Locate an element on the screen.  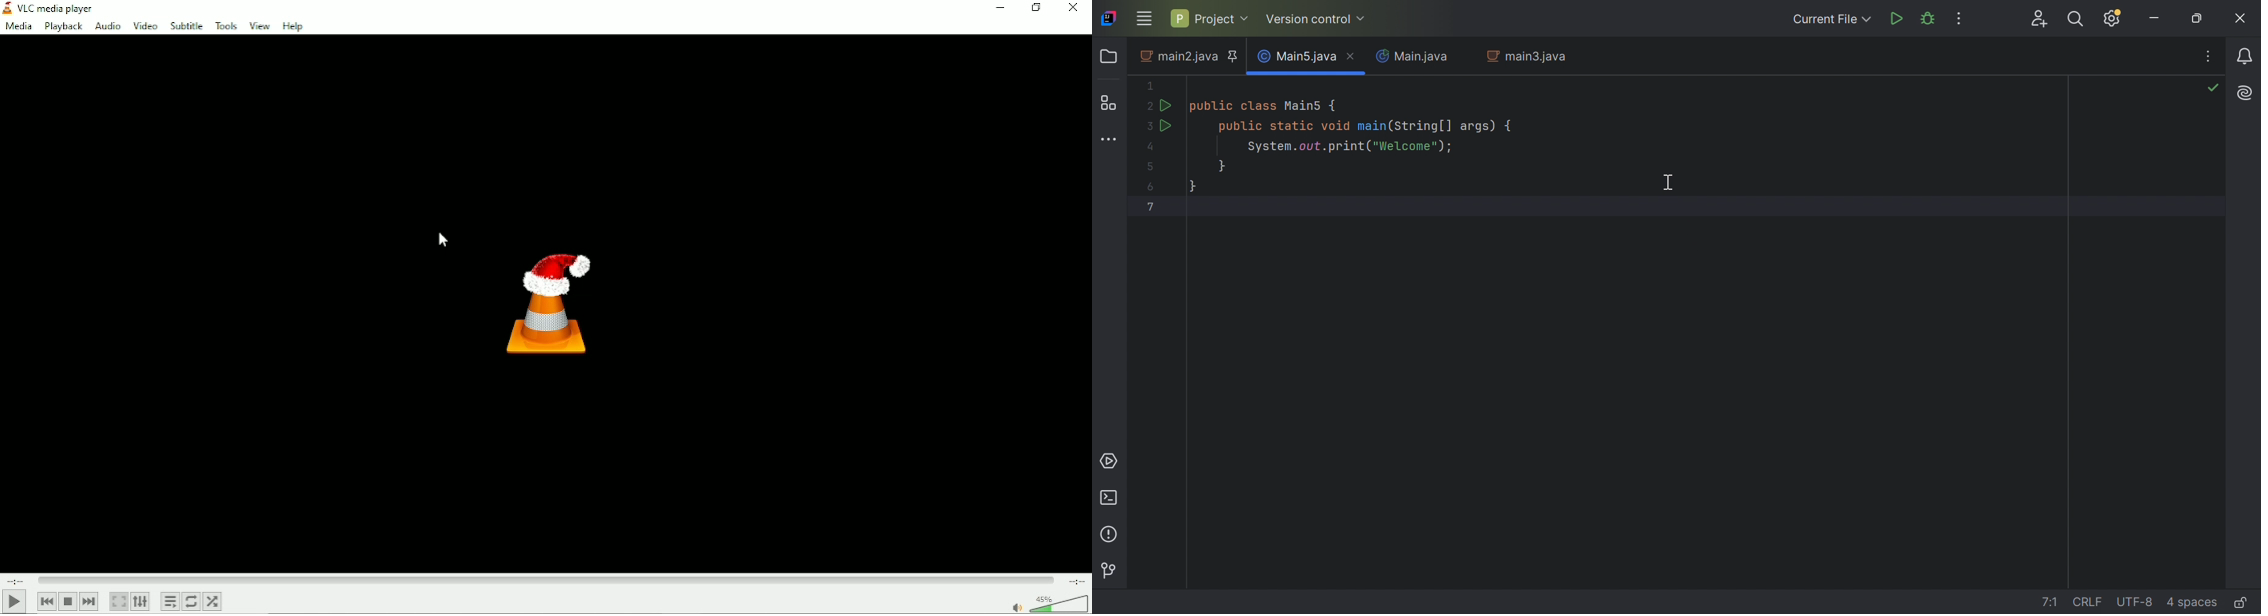
go to line is located at coordinates (2055, 602).